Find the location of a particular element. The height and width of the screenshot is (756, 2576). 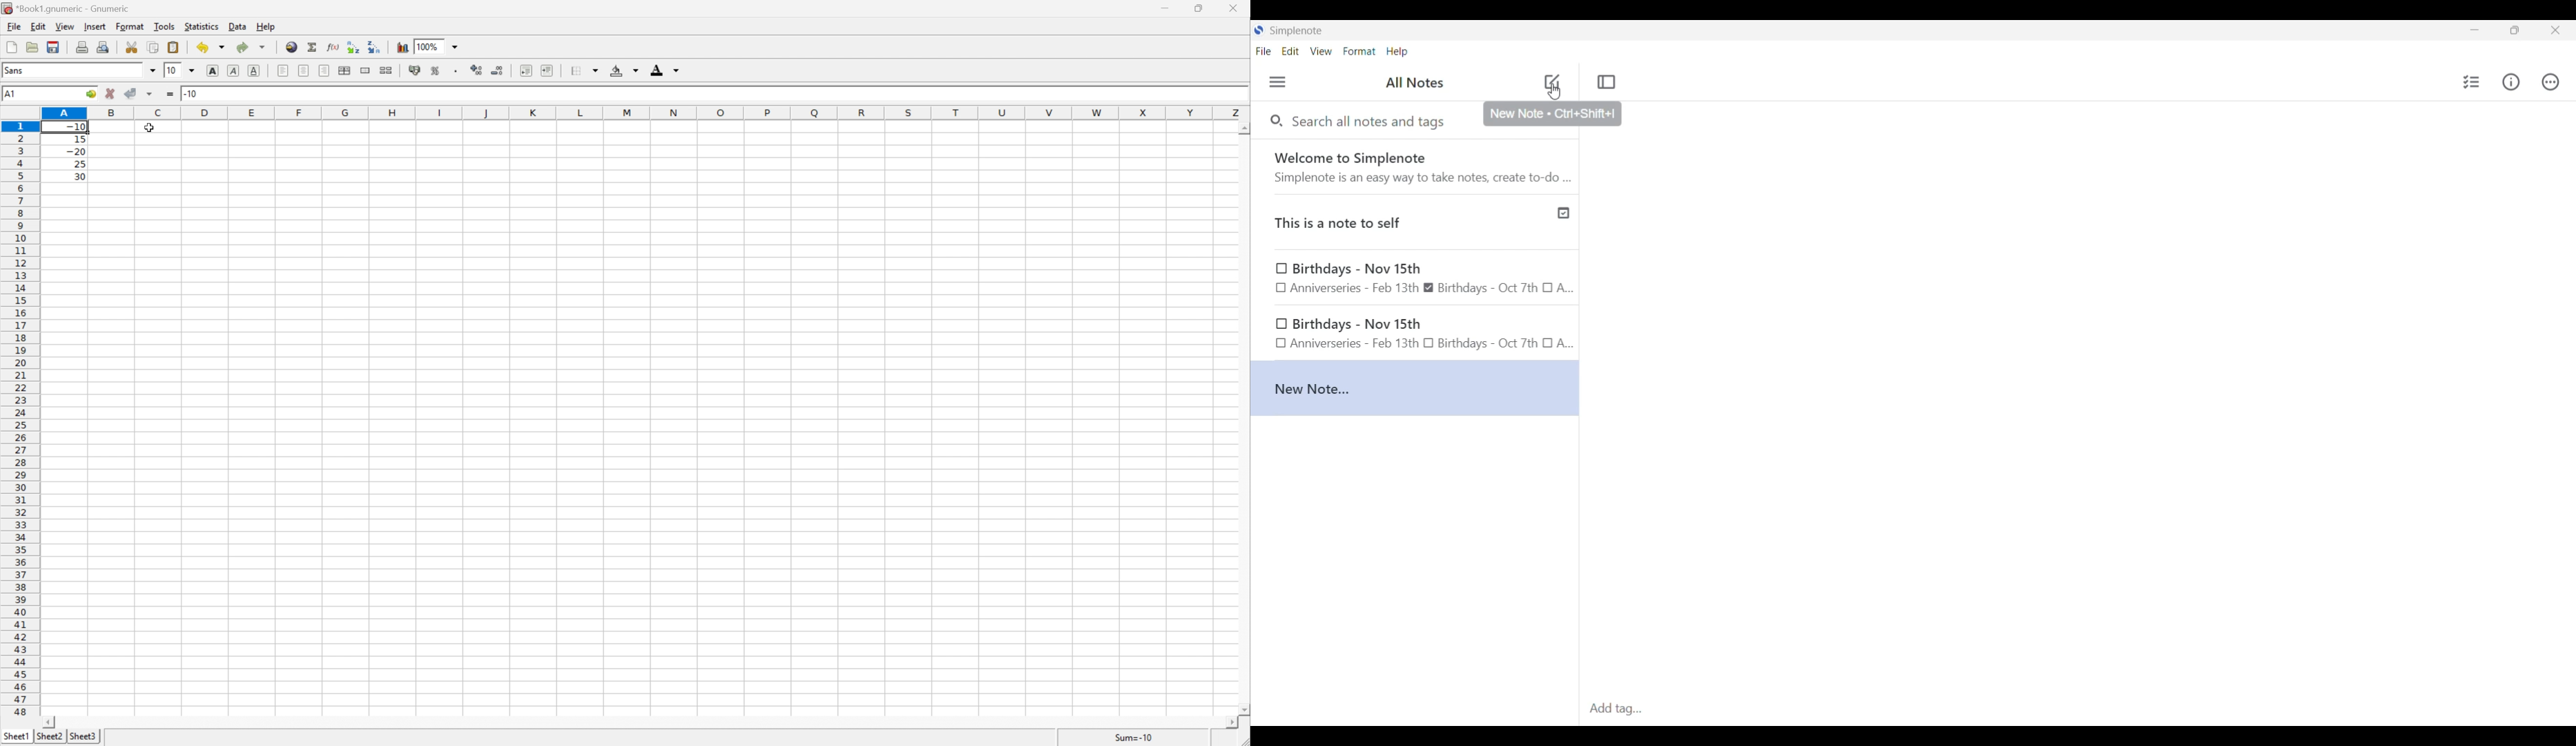

Birthday note is located at coordinates (1414, 332).